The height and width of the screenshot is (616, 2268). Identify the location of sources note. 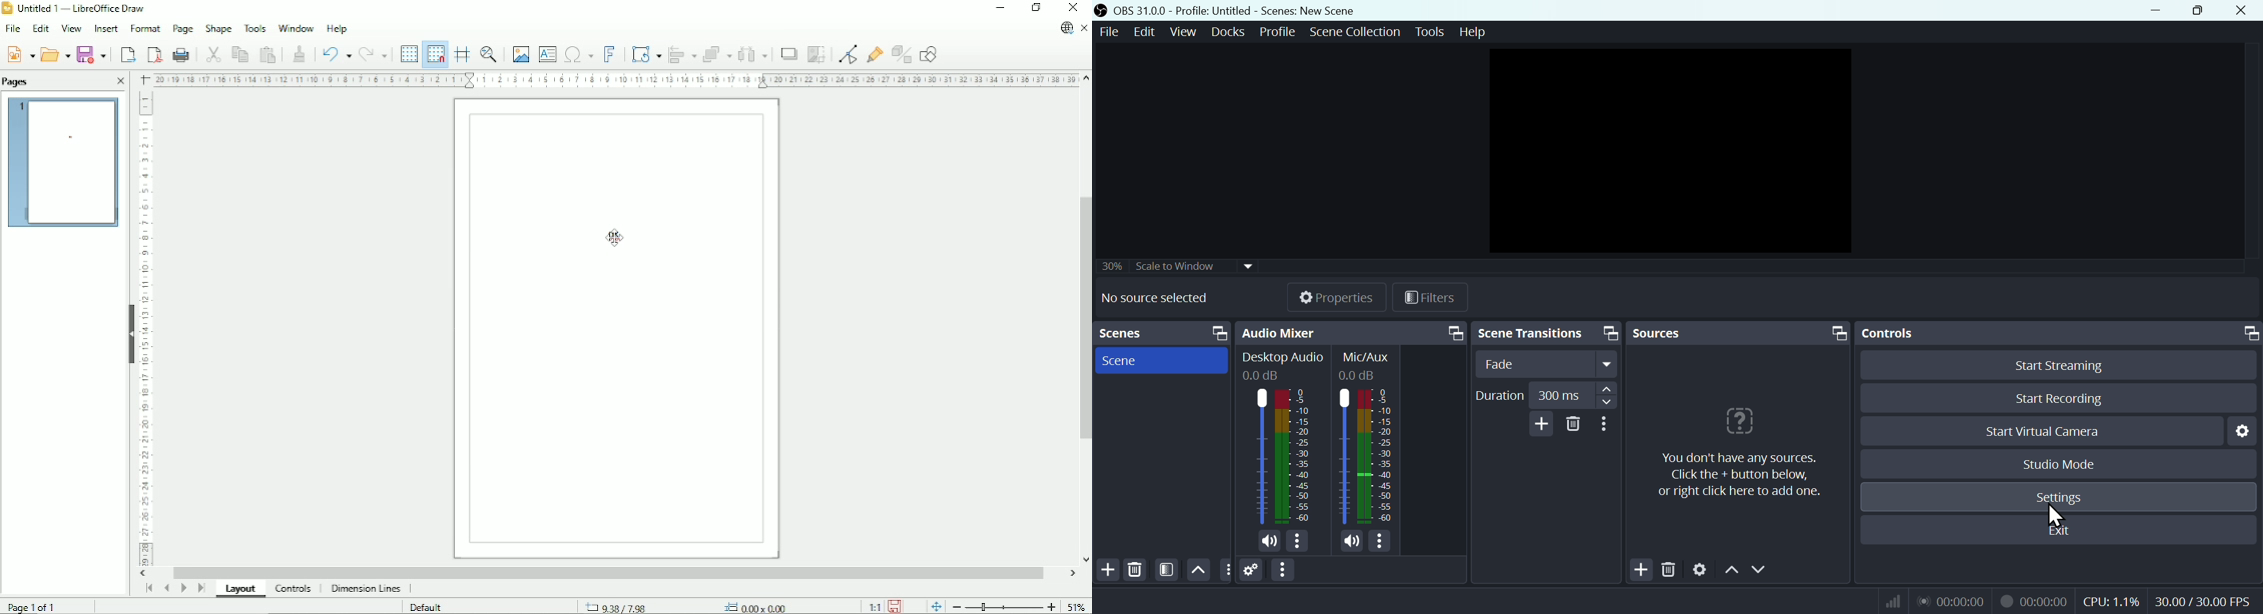
(1740, 460).